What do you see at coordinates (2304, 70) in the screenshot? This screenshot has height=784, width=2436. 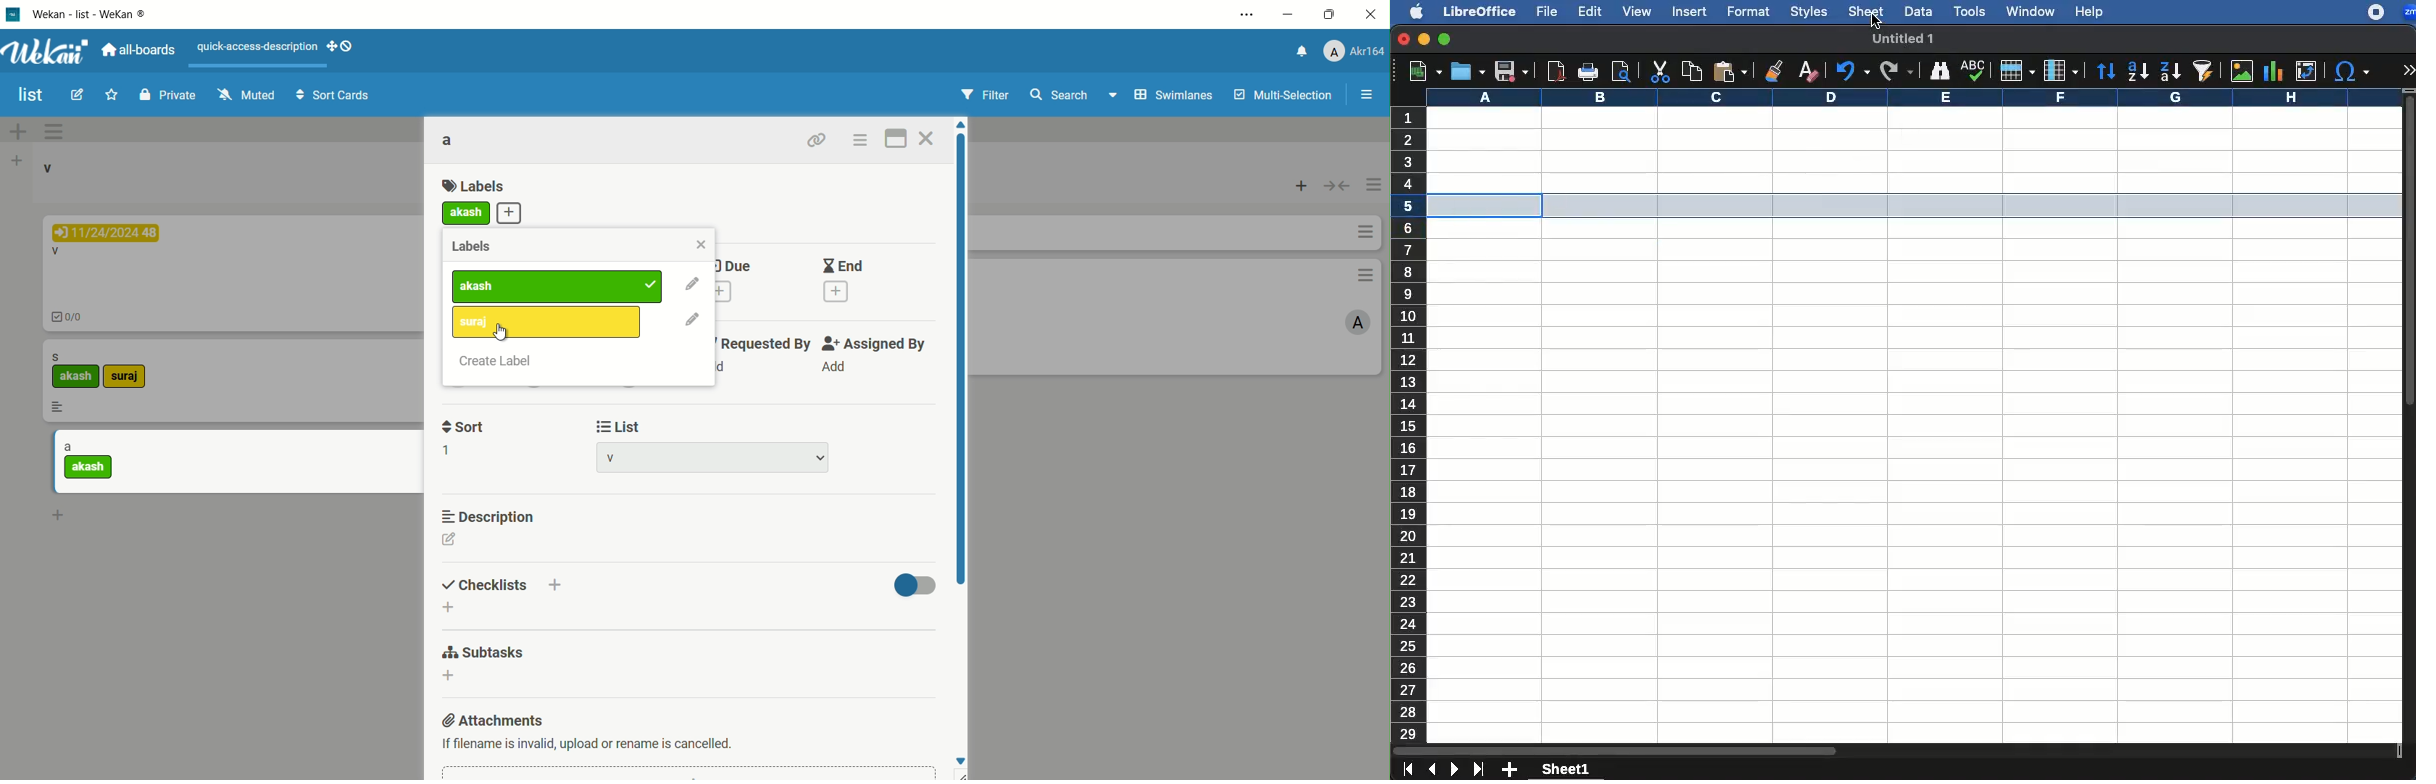 I see `pivot table` at bounding box center [2304, 70].